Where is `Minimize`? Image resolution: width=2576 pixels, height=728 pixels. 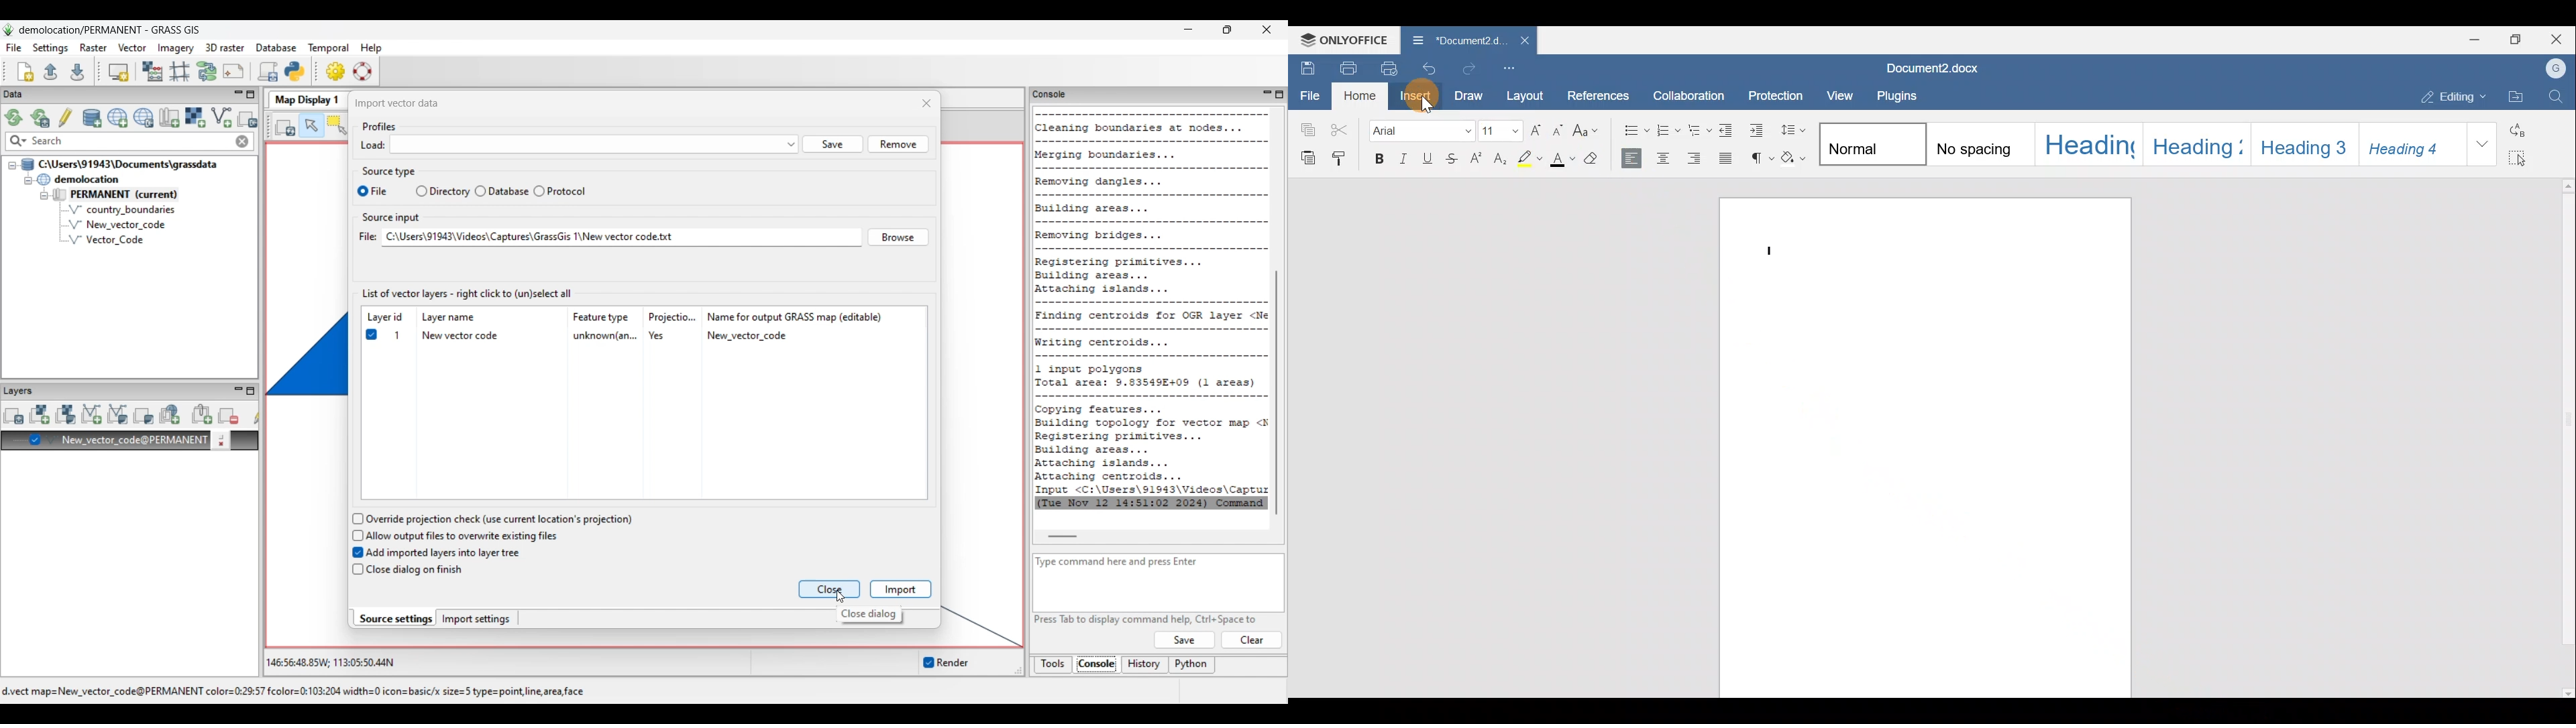
Minimize is located at coordinates (2479, 38).